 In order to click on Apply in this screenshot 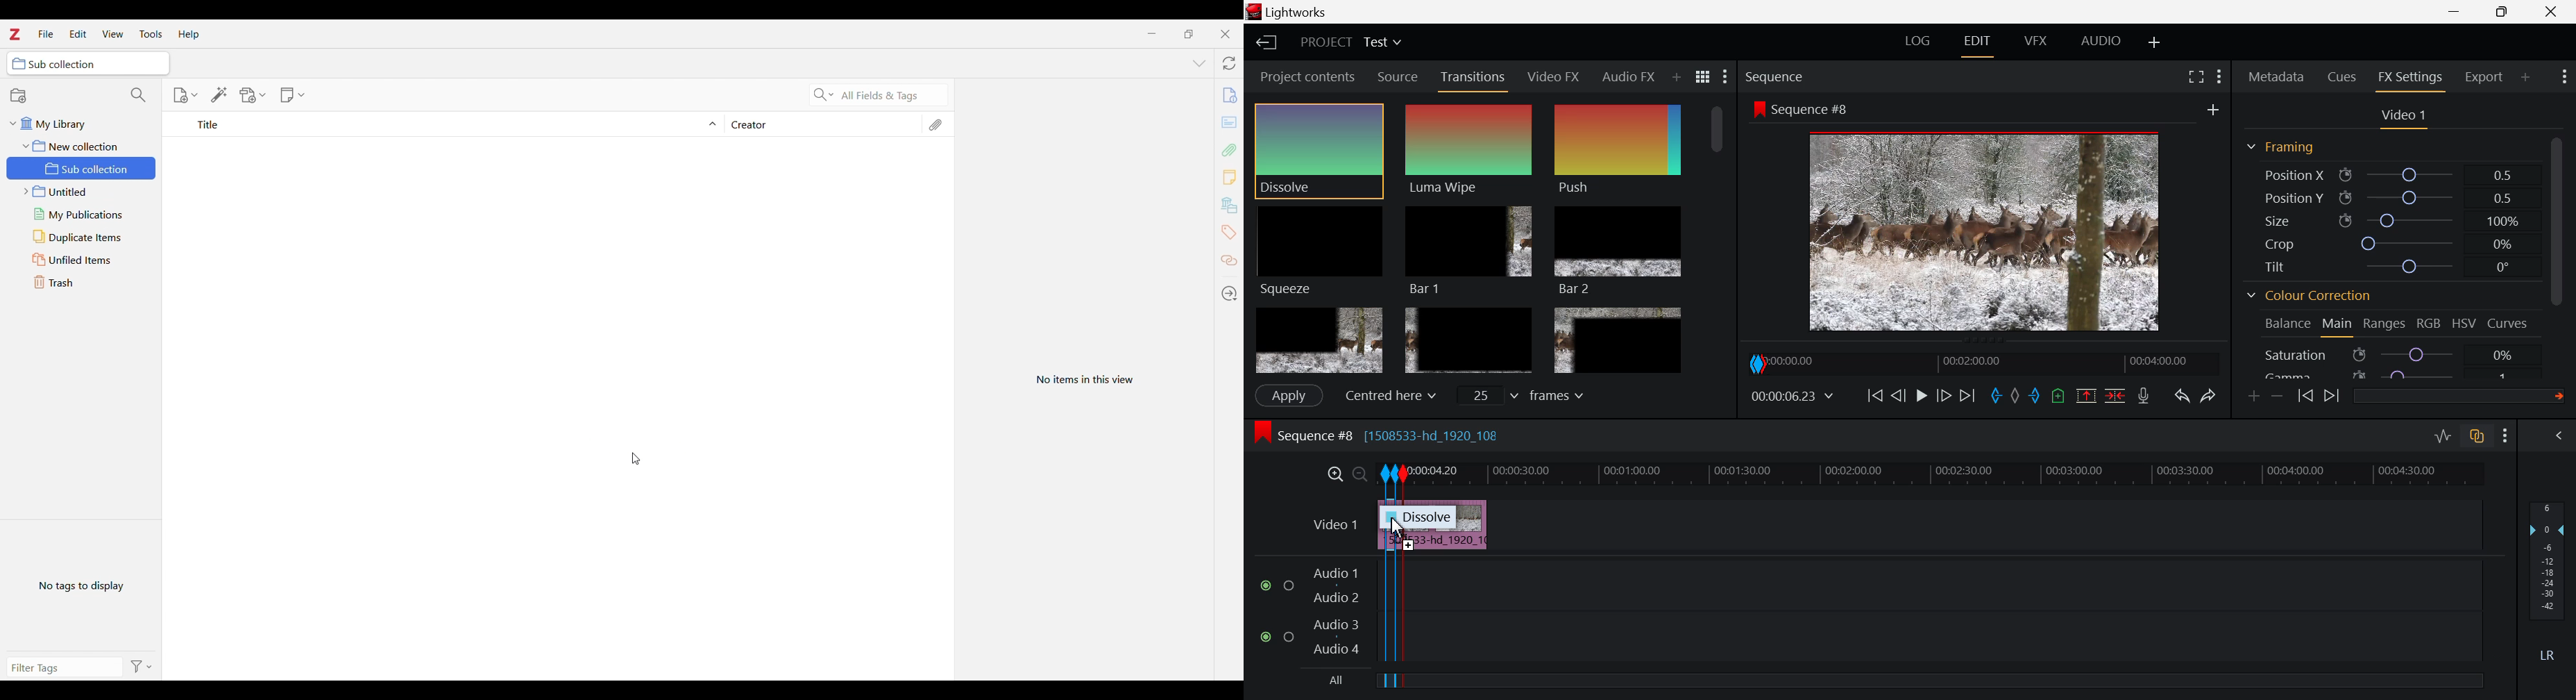, I will do `click(1288, 395)`.